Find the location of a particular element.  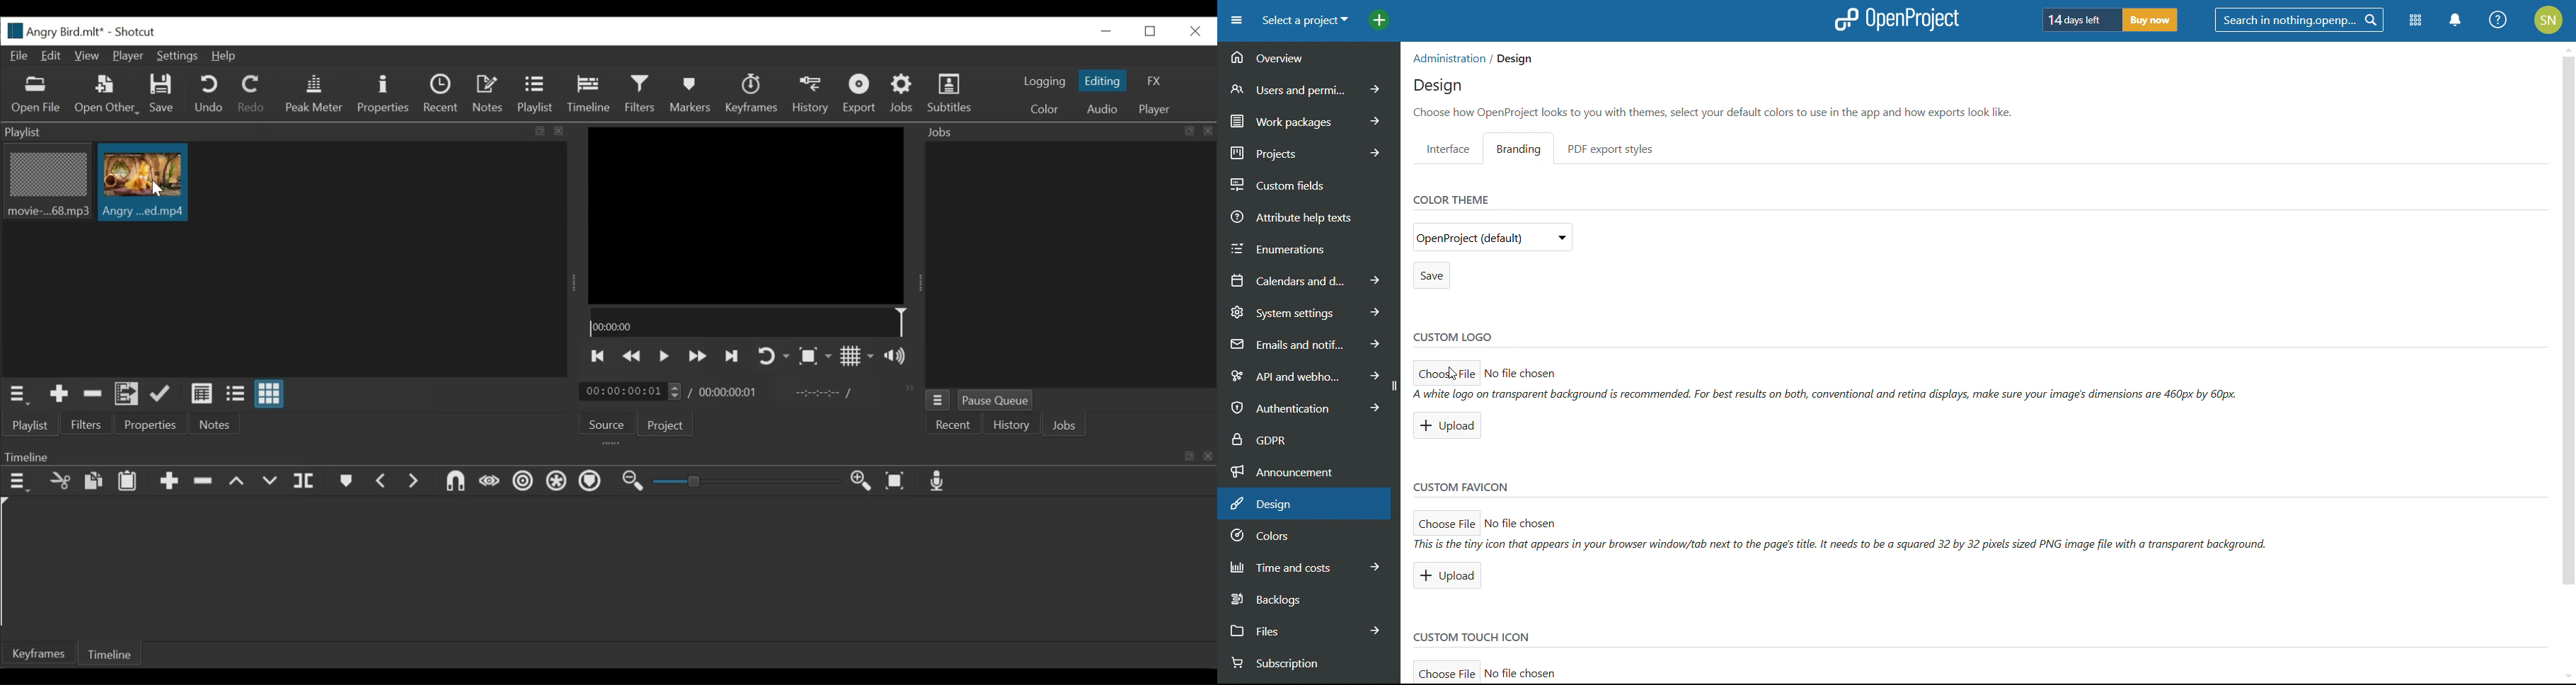

Toggle player looping is located at coordinates (772, 357).